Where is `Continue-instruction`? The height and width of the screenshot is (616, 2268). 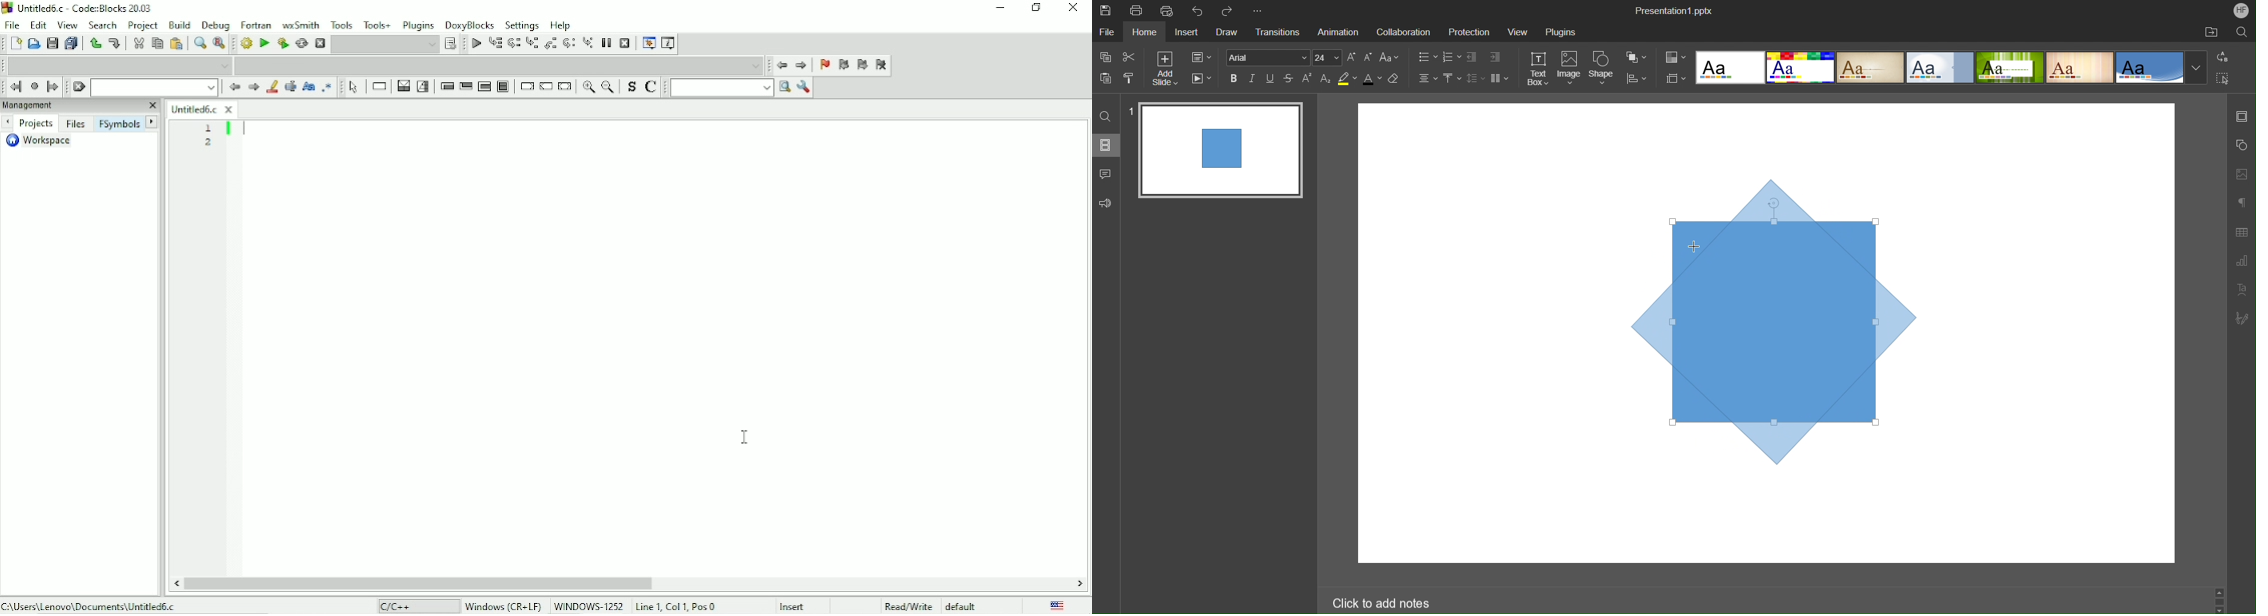
Continue-instruction is located at coordinates (546, 87).